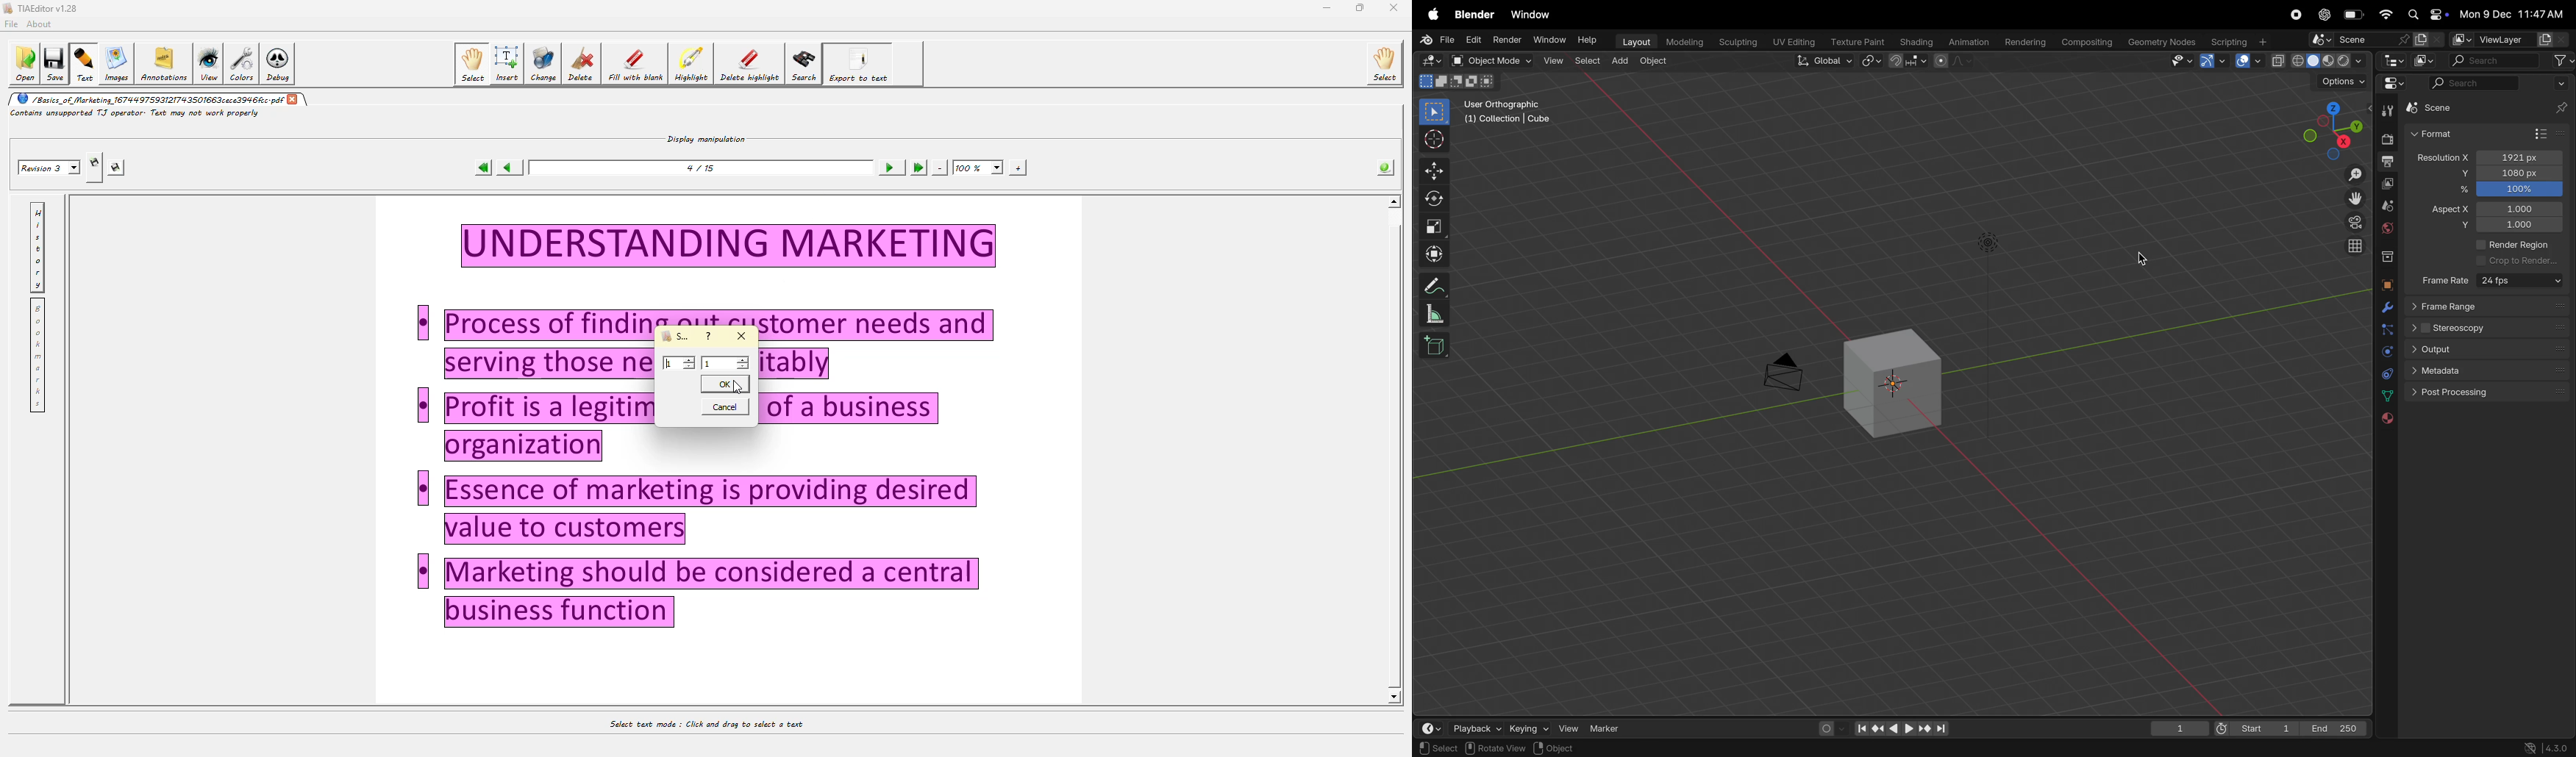 Image resolution: width=2576 pixels, height=784 pixels. Describe the element at coordinates (1511, 748) in the screenshot. I see `region` at that location.